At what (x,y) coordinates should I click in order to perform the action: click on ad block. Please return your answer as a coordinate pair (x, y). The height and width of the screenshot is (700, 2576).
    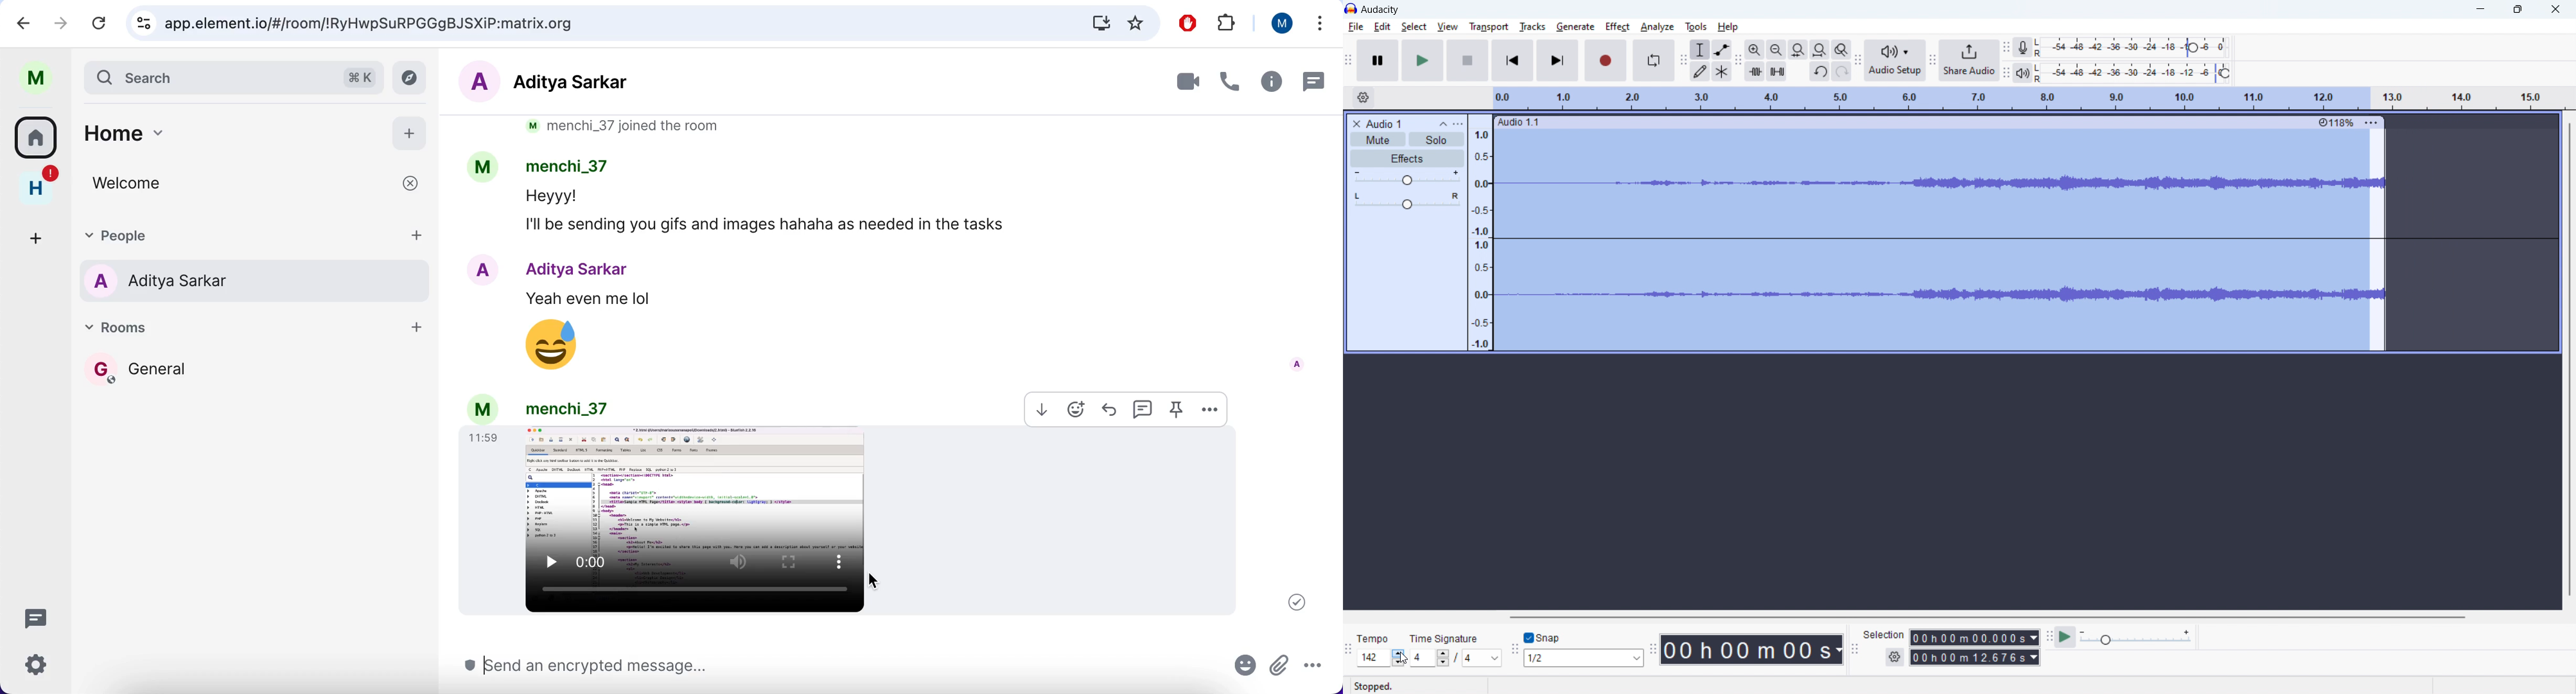
    Looking at the image, I should click on (1187, 24).